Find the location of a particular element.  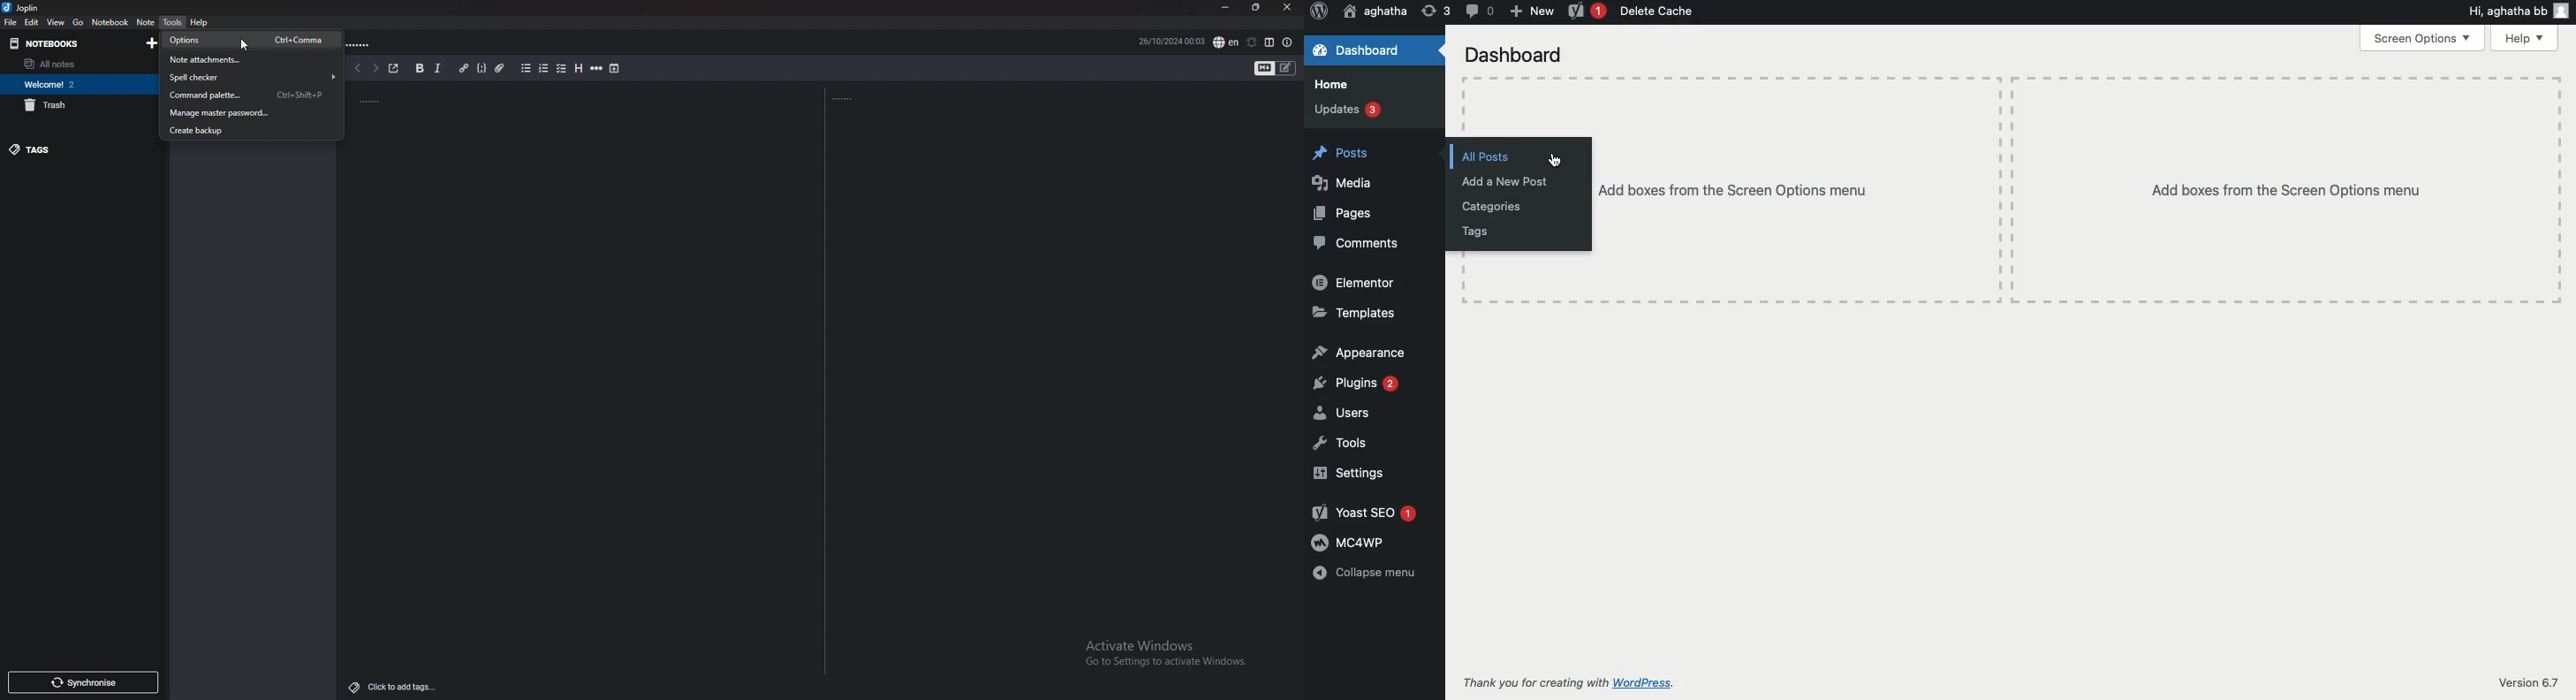

heading is located at coordinates (579, 69).